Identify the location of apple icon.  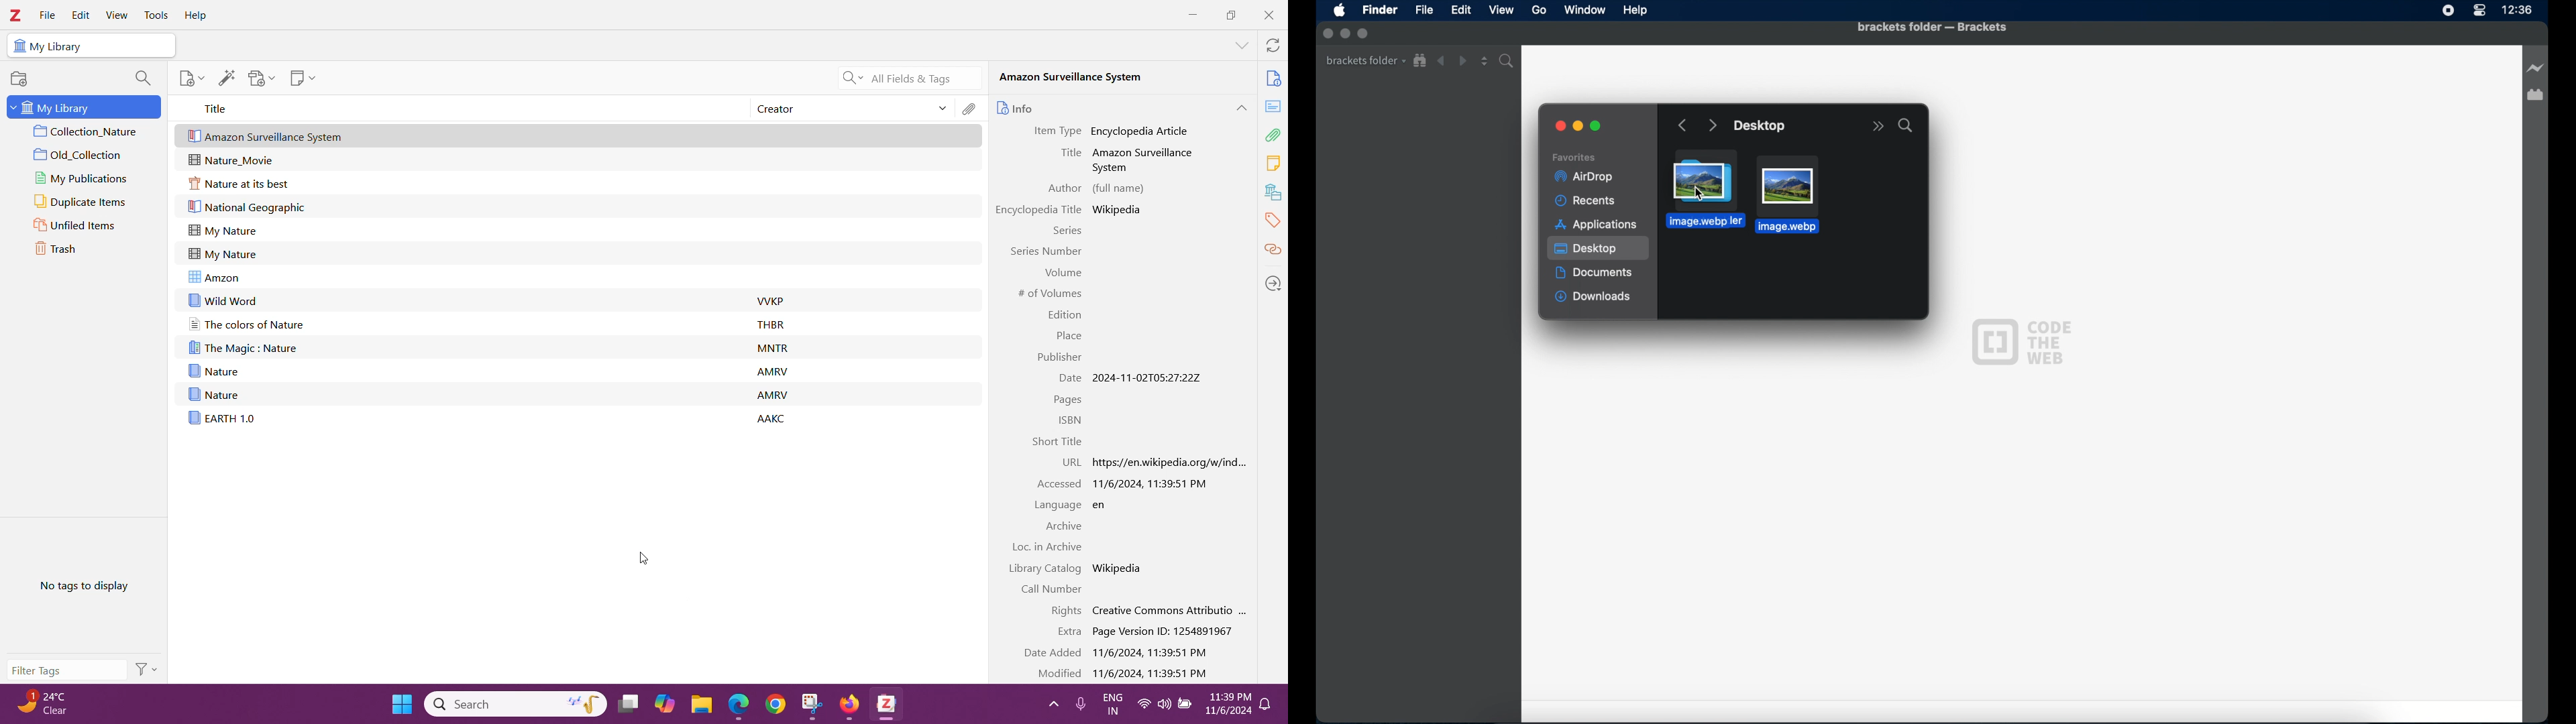
(1340, 11).